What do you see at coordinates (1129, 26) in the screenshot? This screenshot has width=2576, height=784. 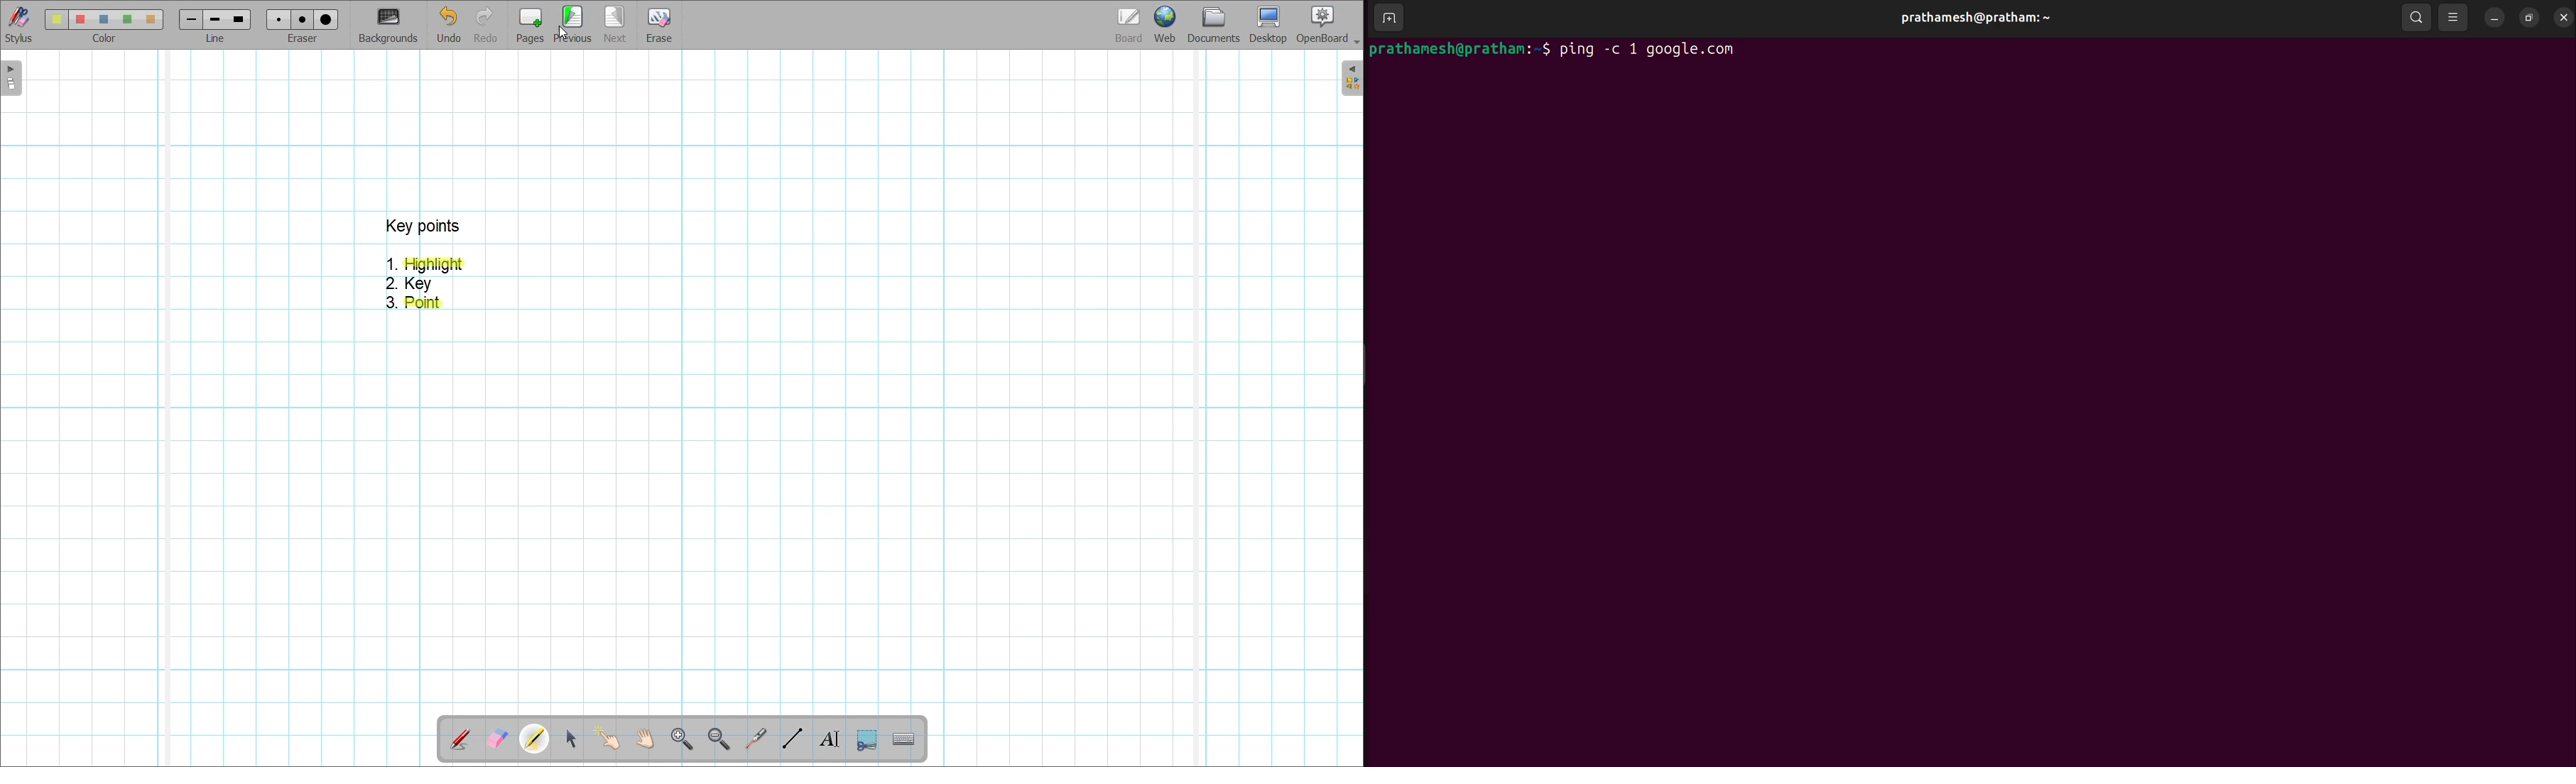 I see `Board` at bounding box center [1129, 26].